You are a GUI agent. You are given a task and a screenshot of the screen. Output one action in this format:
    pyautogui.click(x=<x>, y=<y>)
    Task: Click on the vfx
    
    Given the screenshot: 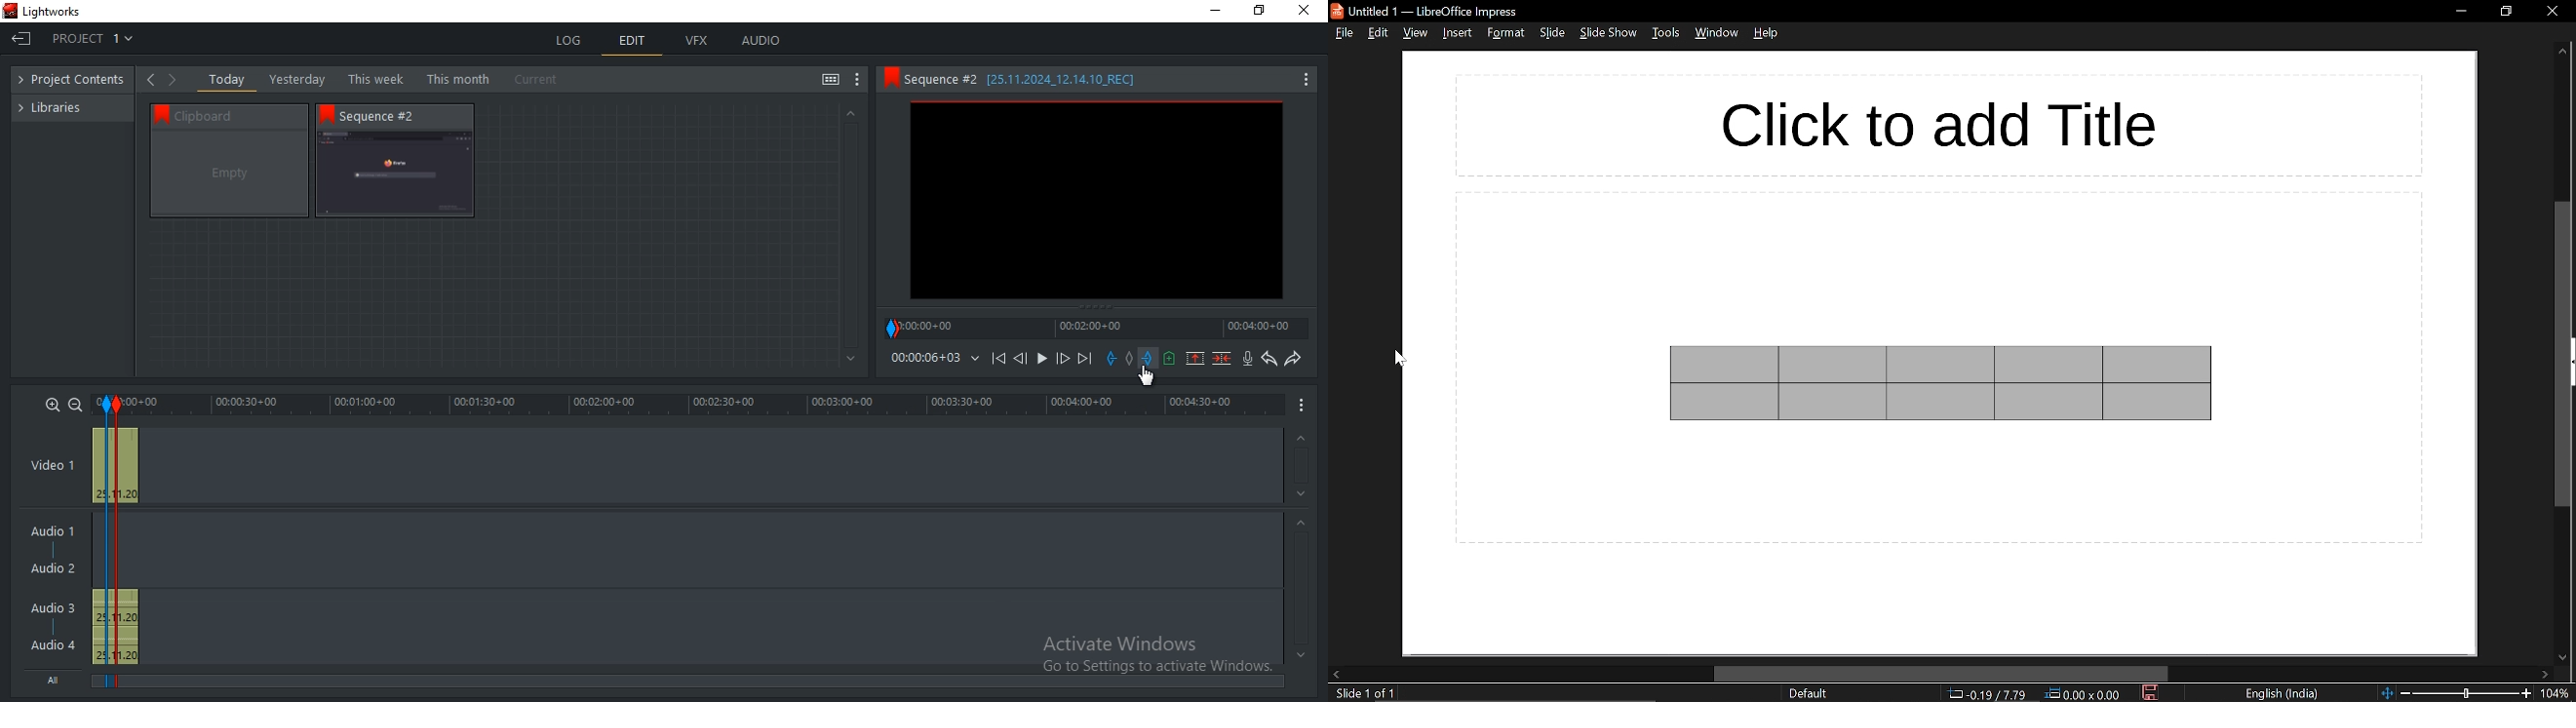 What is the action you would take?
    pyautogui.click(x=696, y=41)
    